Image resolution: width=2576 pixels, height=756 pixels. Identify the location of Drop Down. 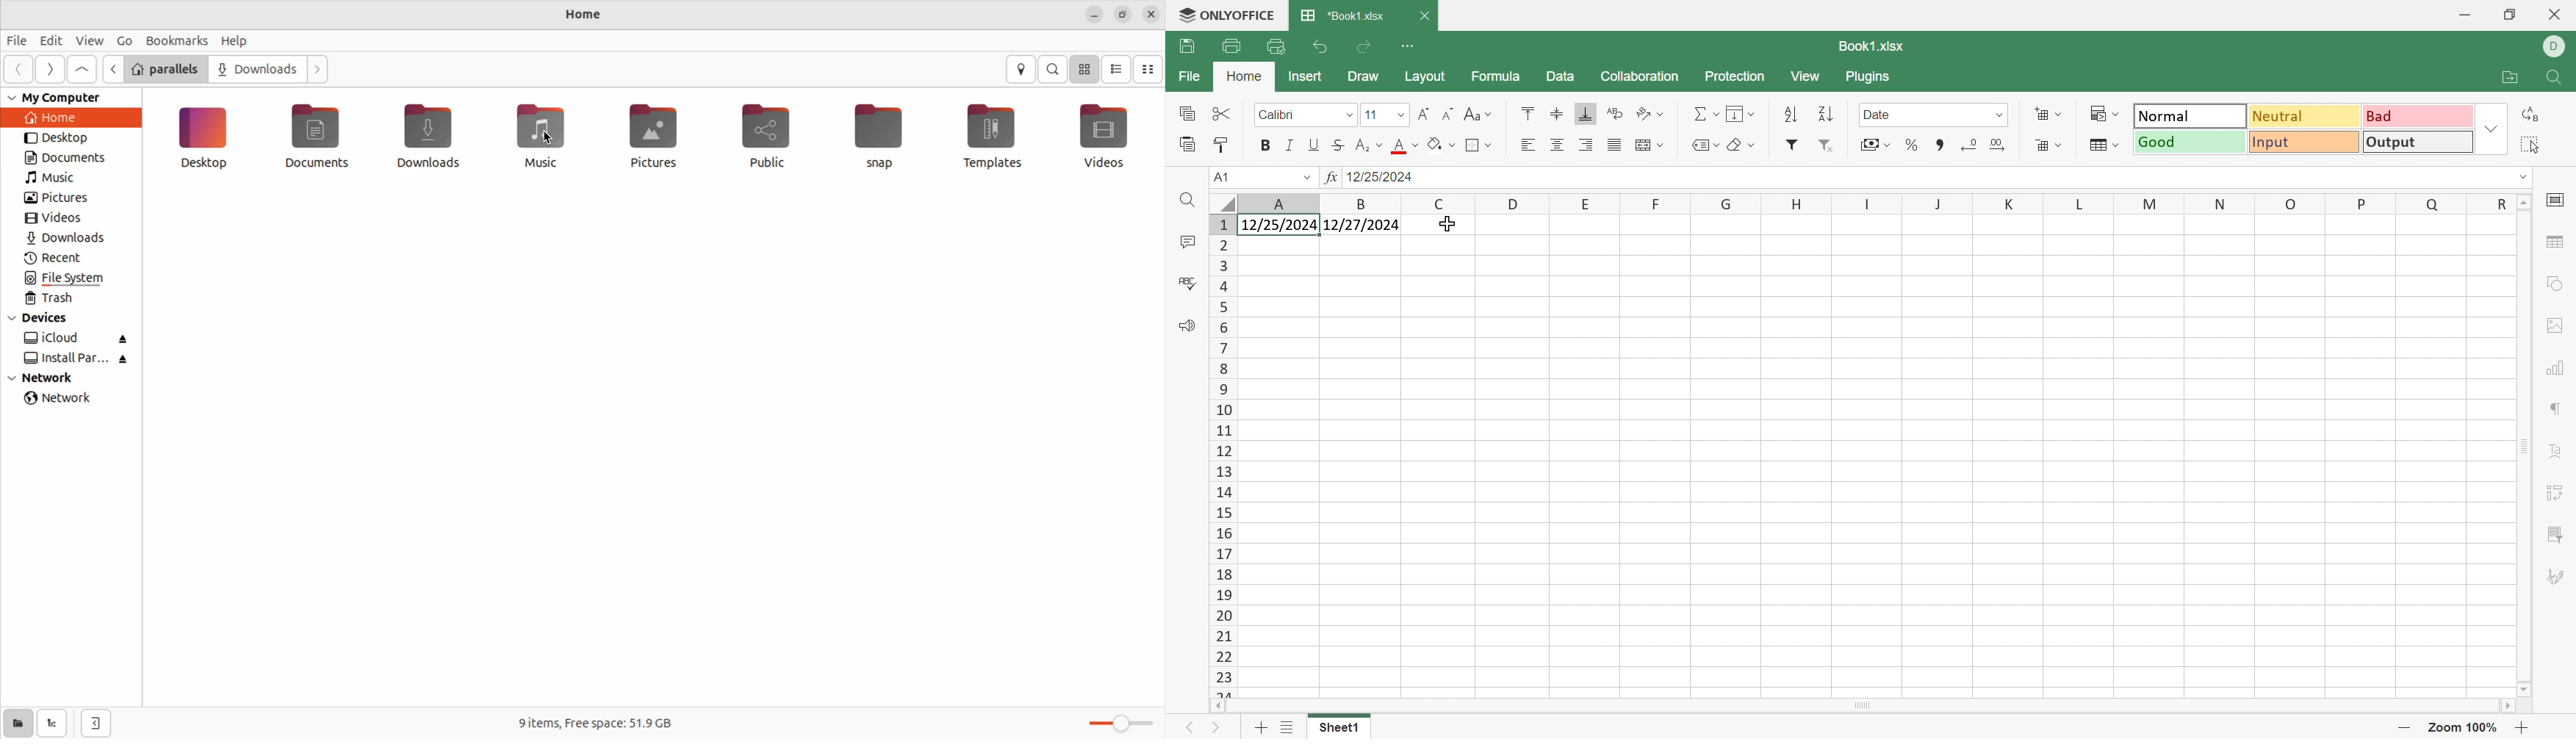
(1402, 115).